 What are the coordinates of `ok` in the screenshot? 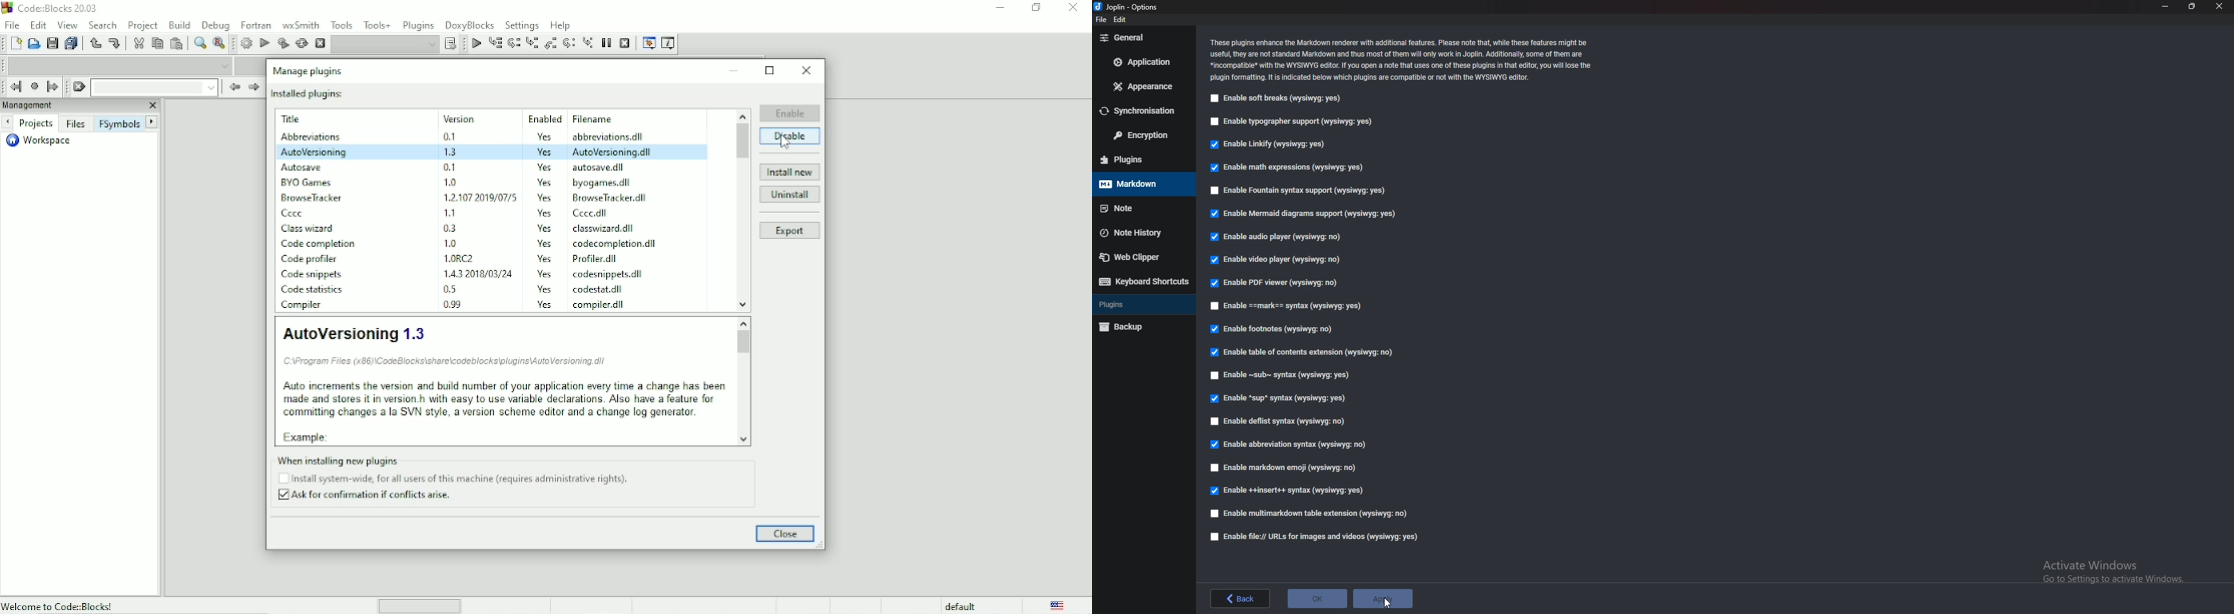 It's located at (1317, 597).